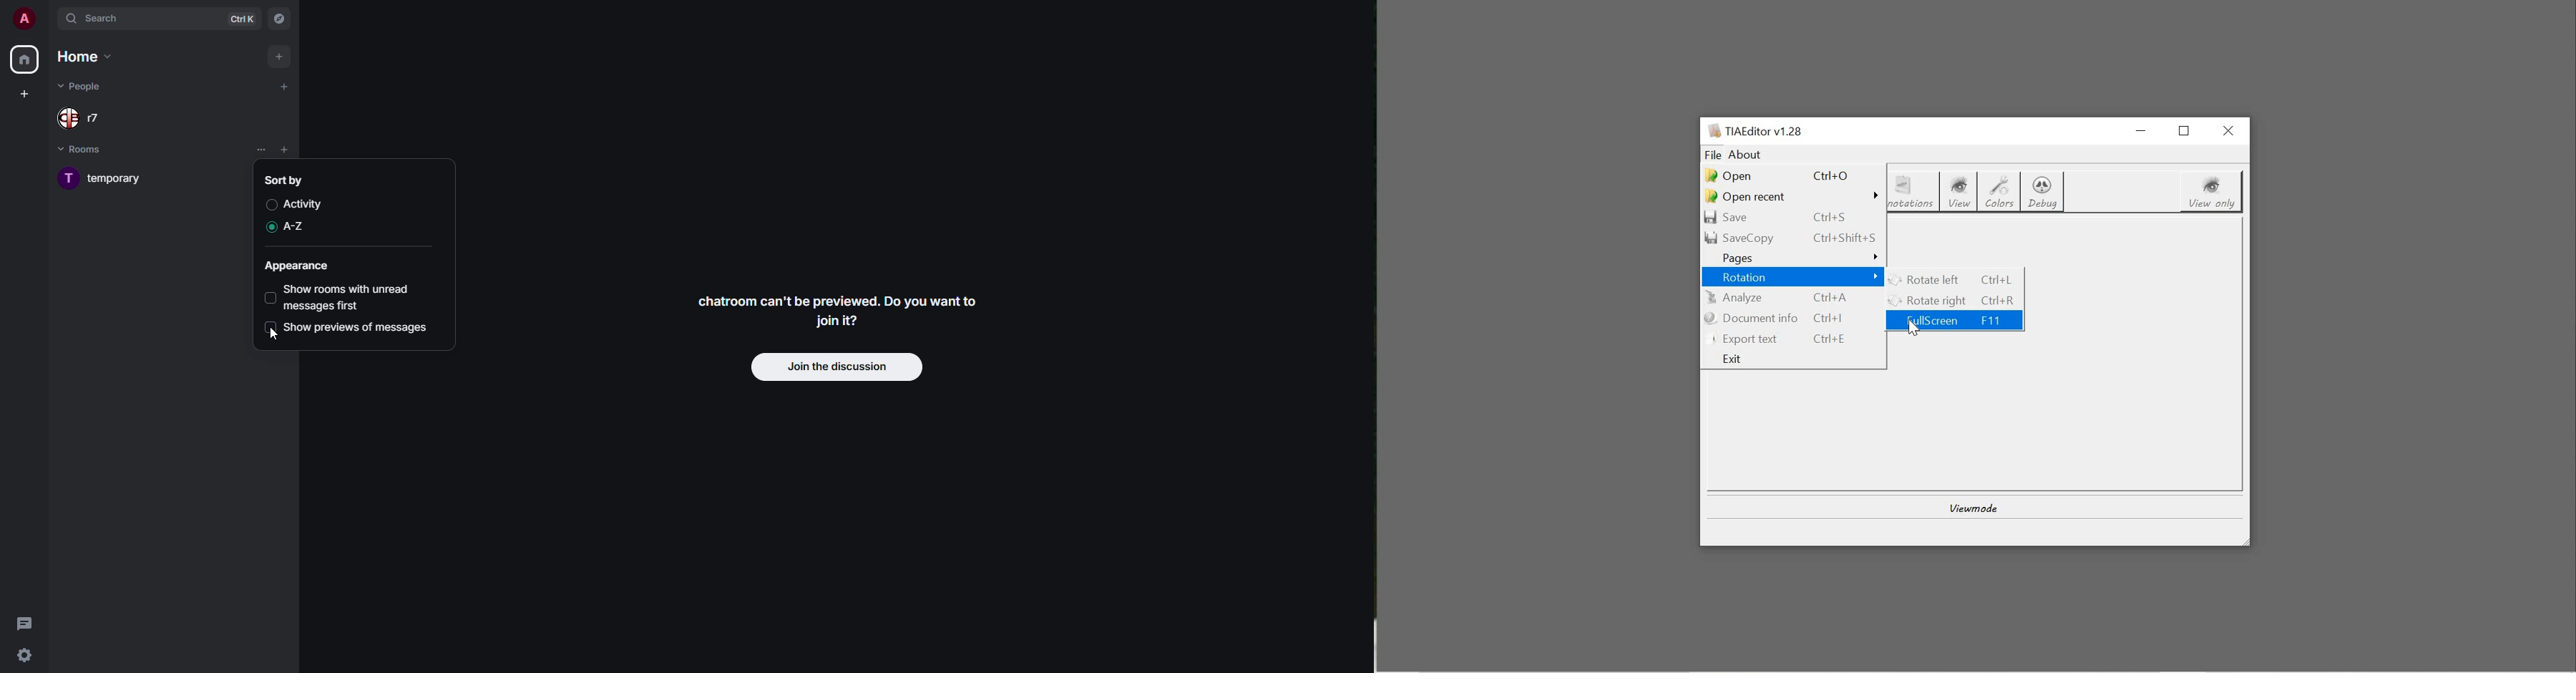 The image size is (2576, 700). Describe the element at coordinates (24, 59) in the screenshot. I see `home` at that location.